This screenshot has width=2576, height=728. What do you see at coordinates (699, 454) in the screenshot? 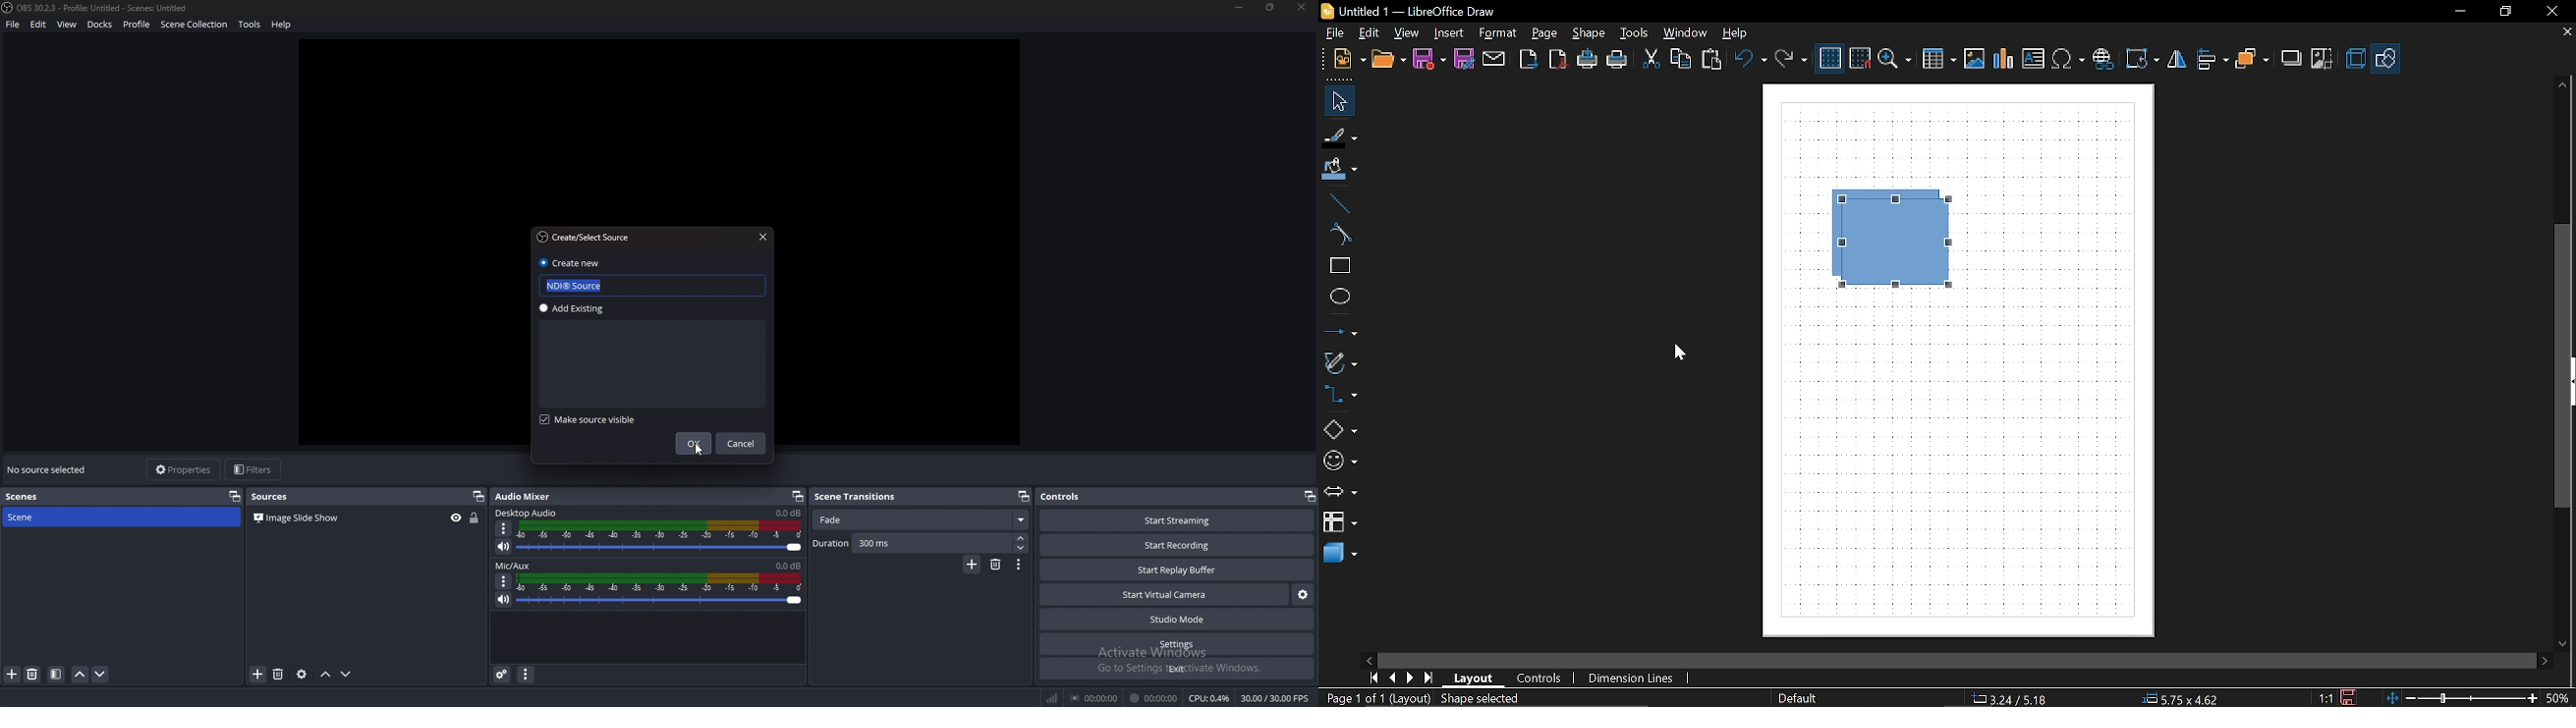
I see `Cursor` at bounding box center [699, 454].